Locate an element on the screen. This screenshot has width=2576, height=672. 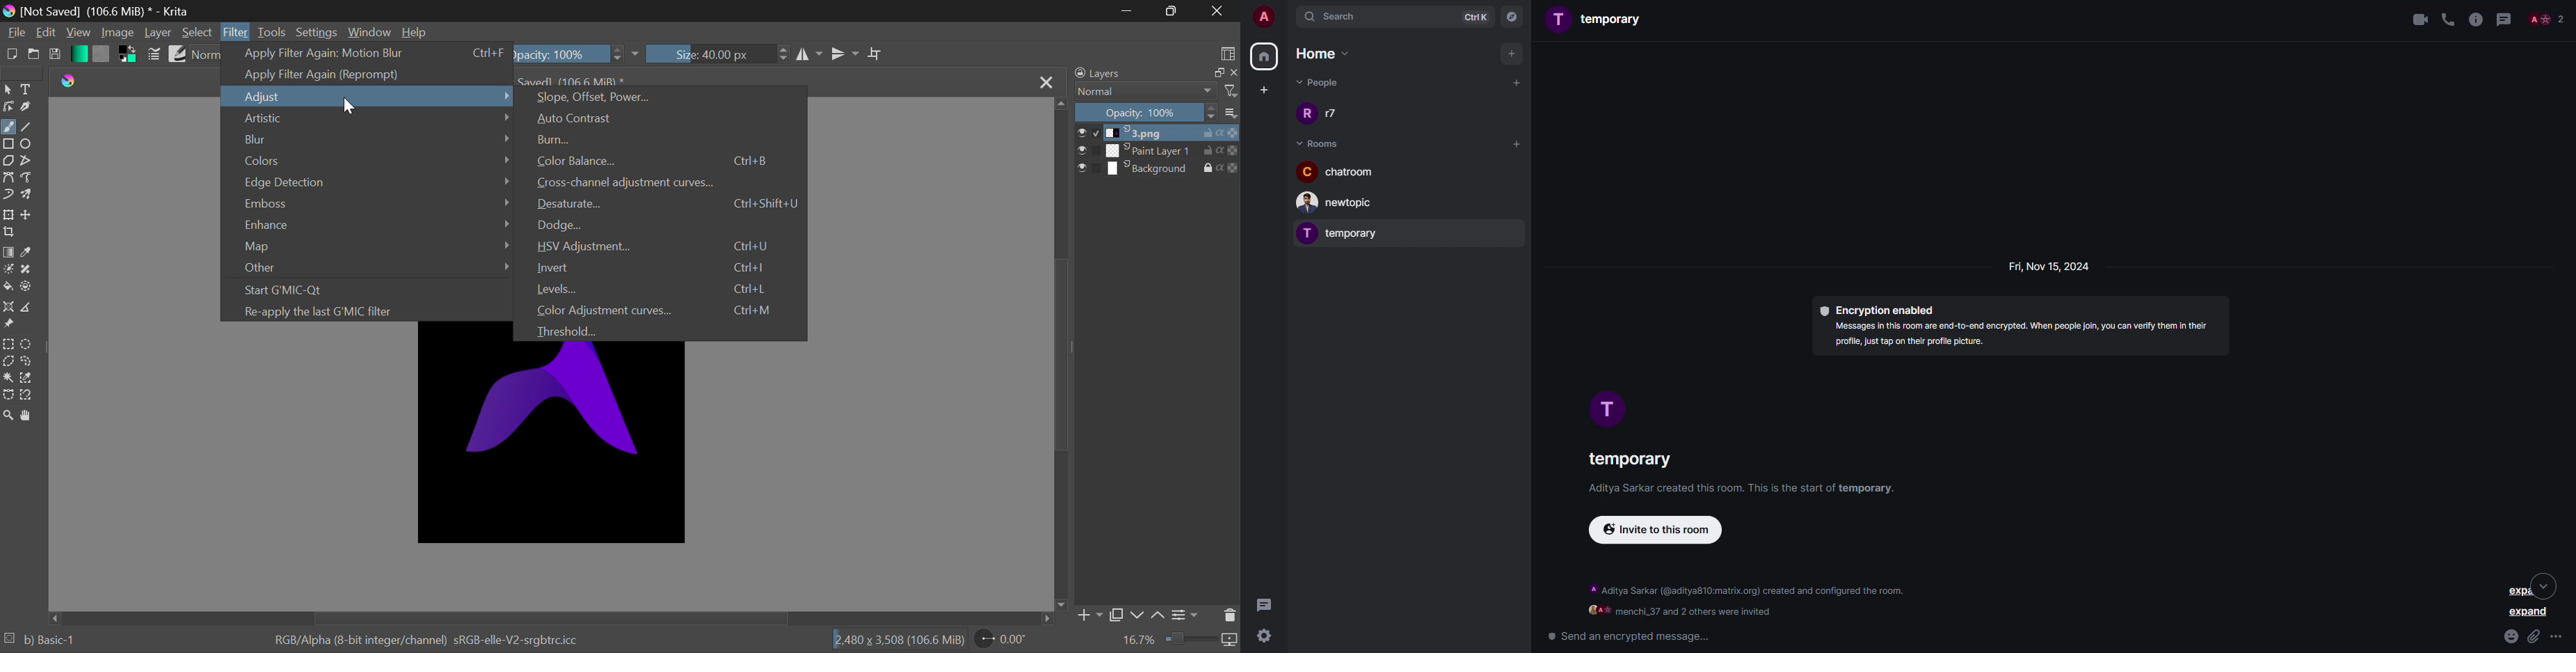
people is located at coordinates (2547, 18).